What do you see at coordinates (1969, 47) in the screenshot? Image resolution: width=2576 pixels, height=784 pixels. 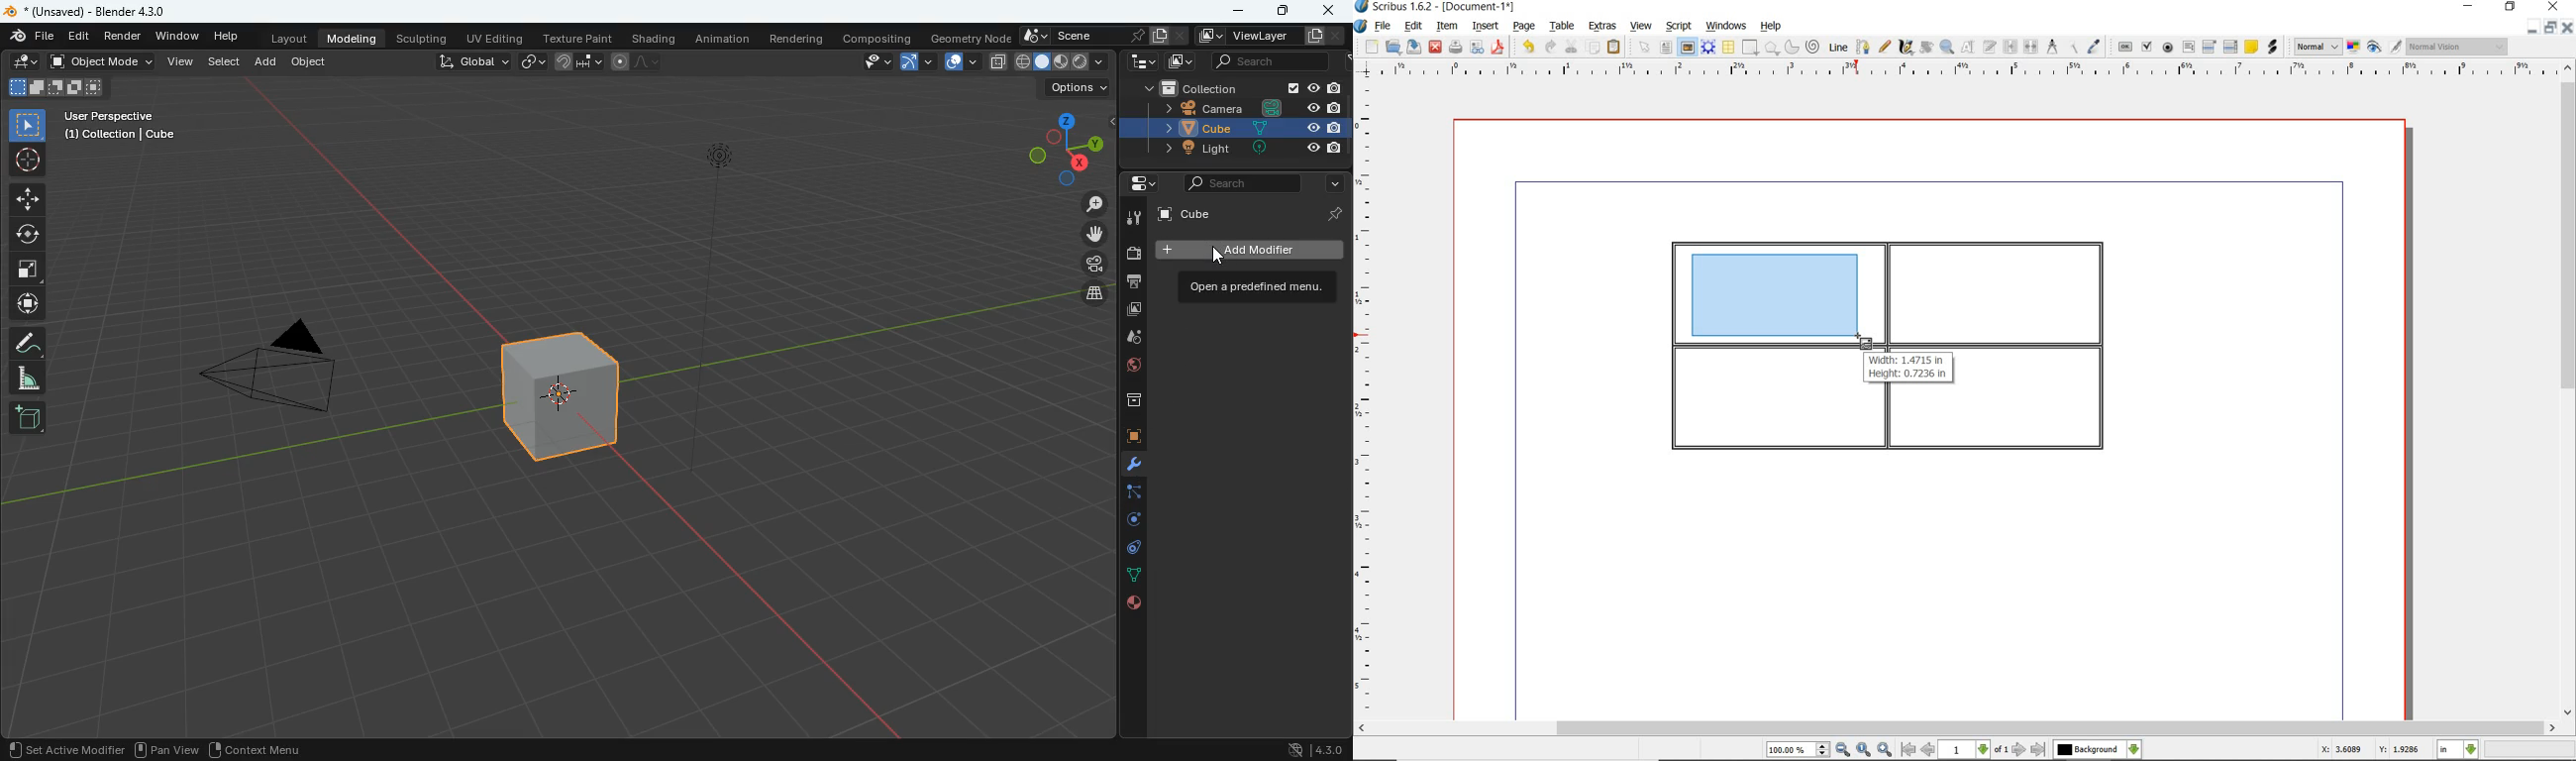 I see `edit contents of frame` at bounding box center [1969, 47].